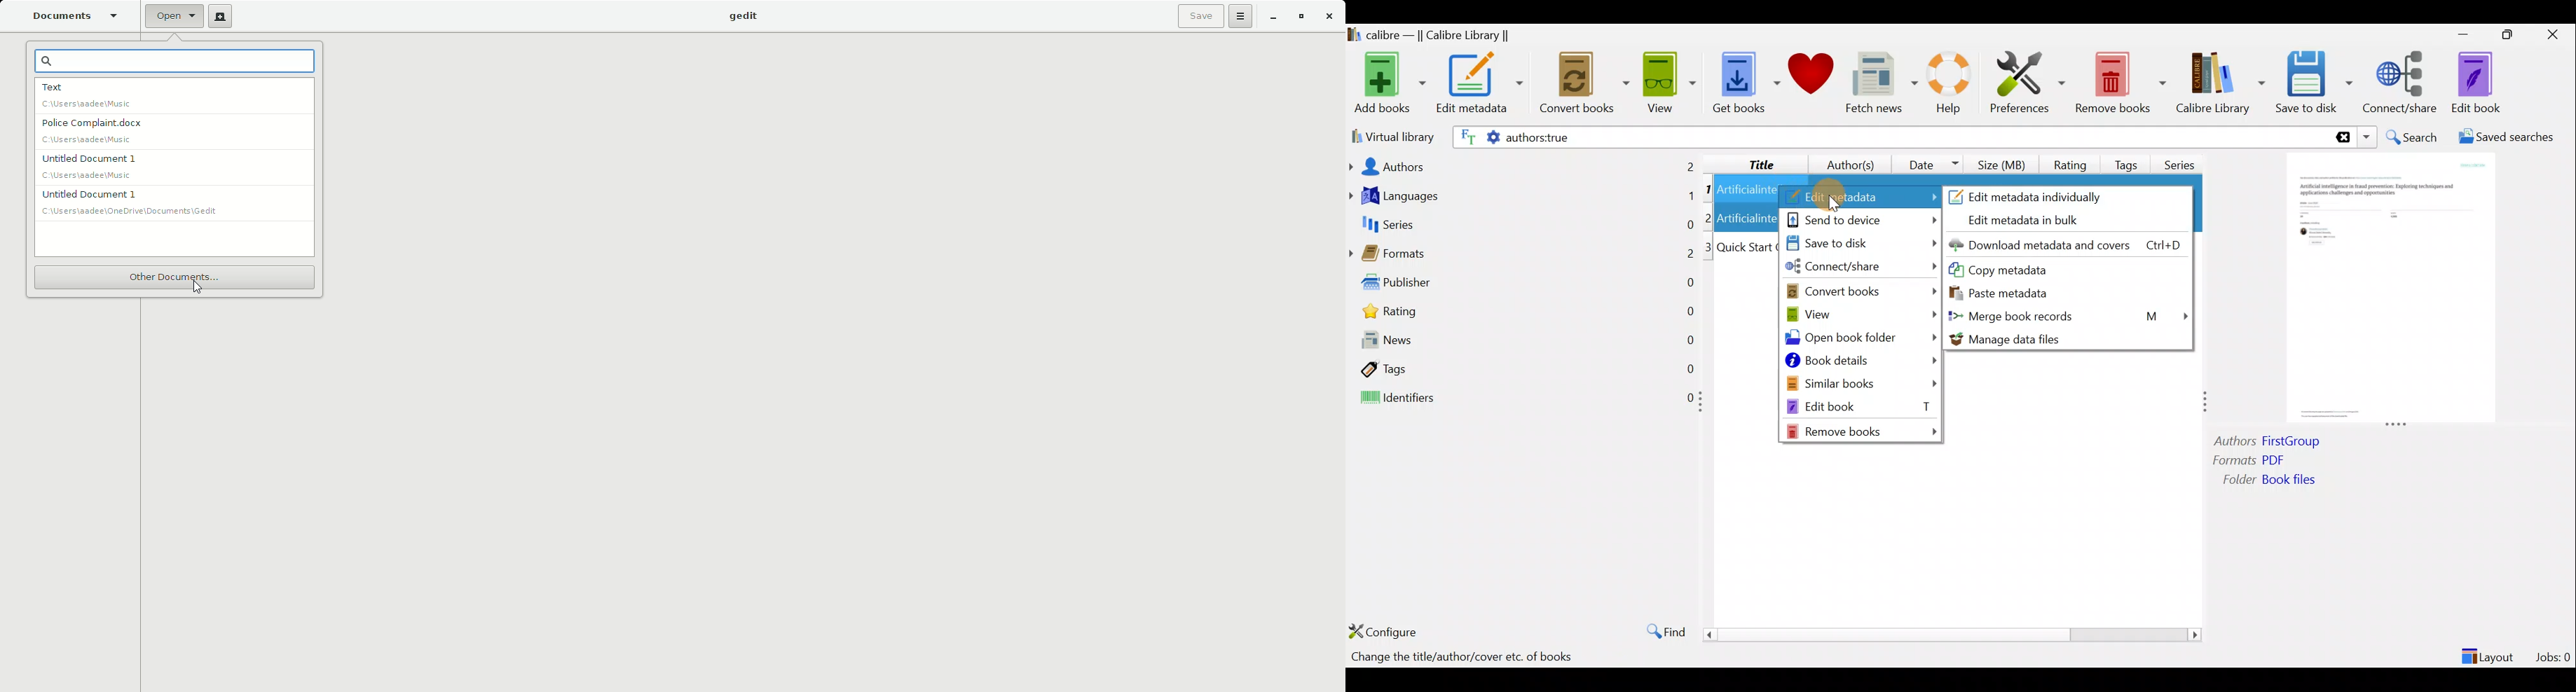 The width and height of the screenshot is (2576, 700). I want to click on Formats: PDF, so click(2267, 462).